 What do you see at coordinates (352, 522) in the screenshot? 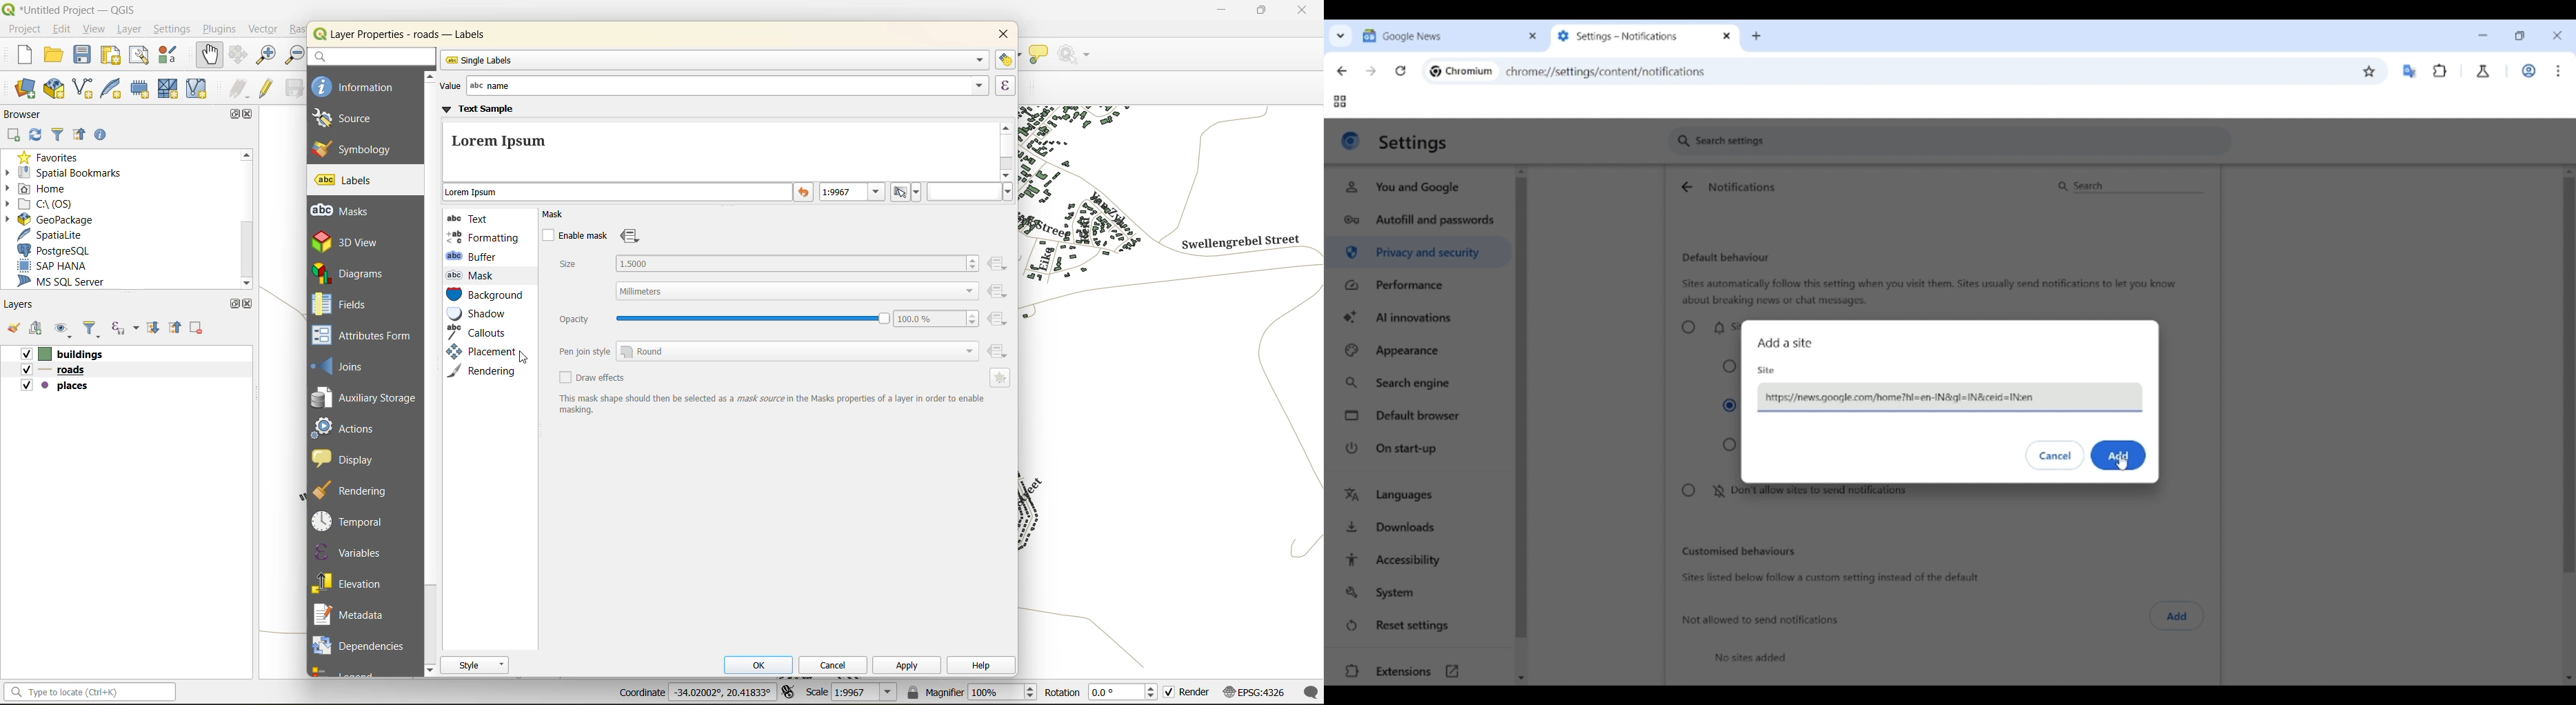
I see `temporal` at bounding box center [352, 522].